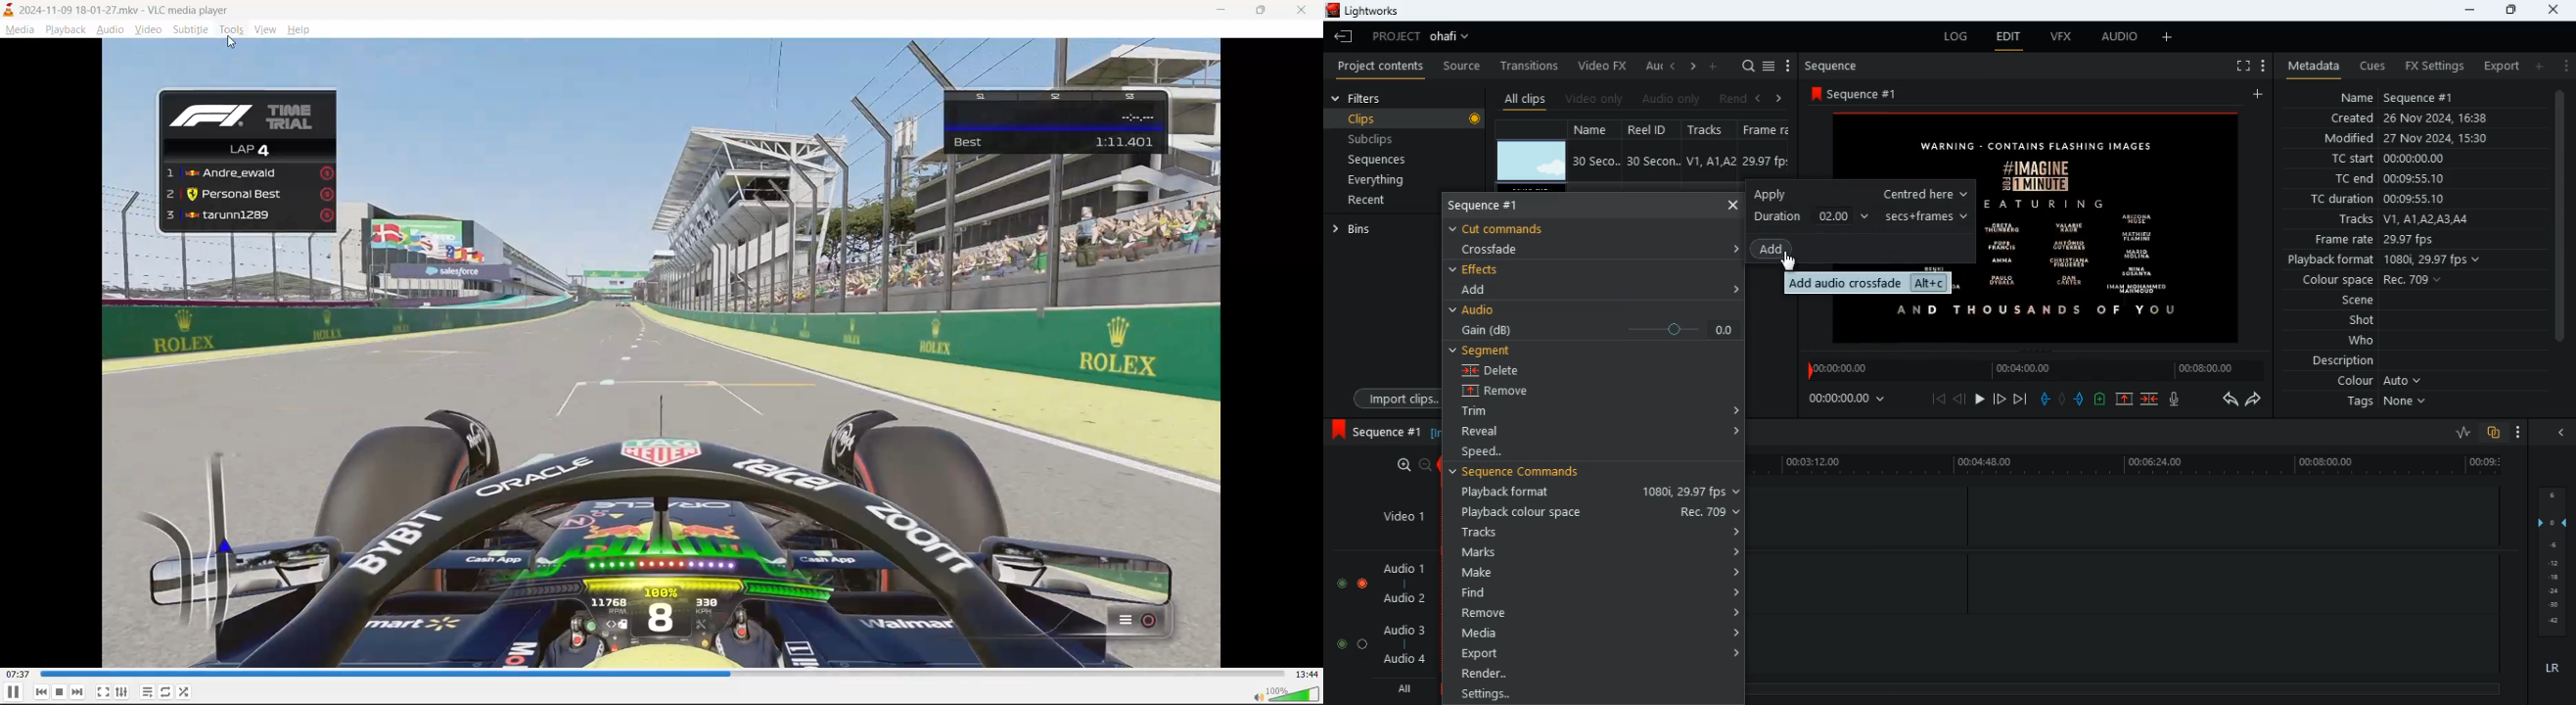 This screenshot has height=728, width=2576. Describe the element at coordinates (2391, 199) in the screenshot. I see `tc duration` at that location.